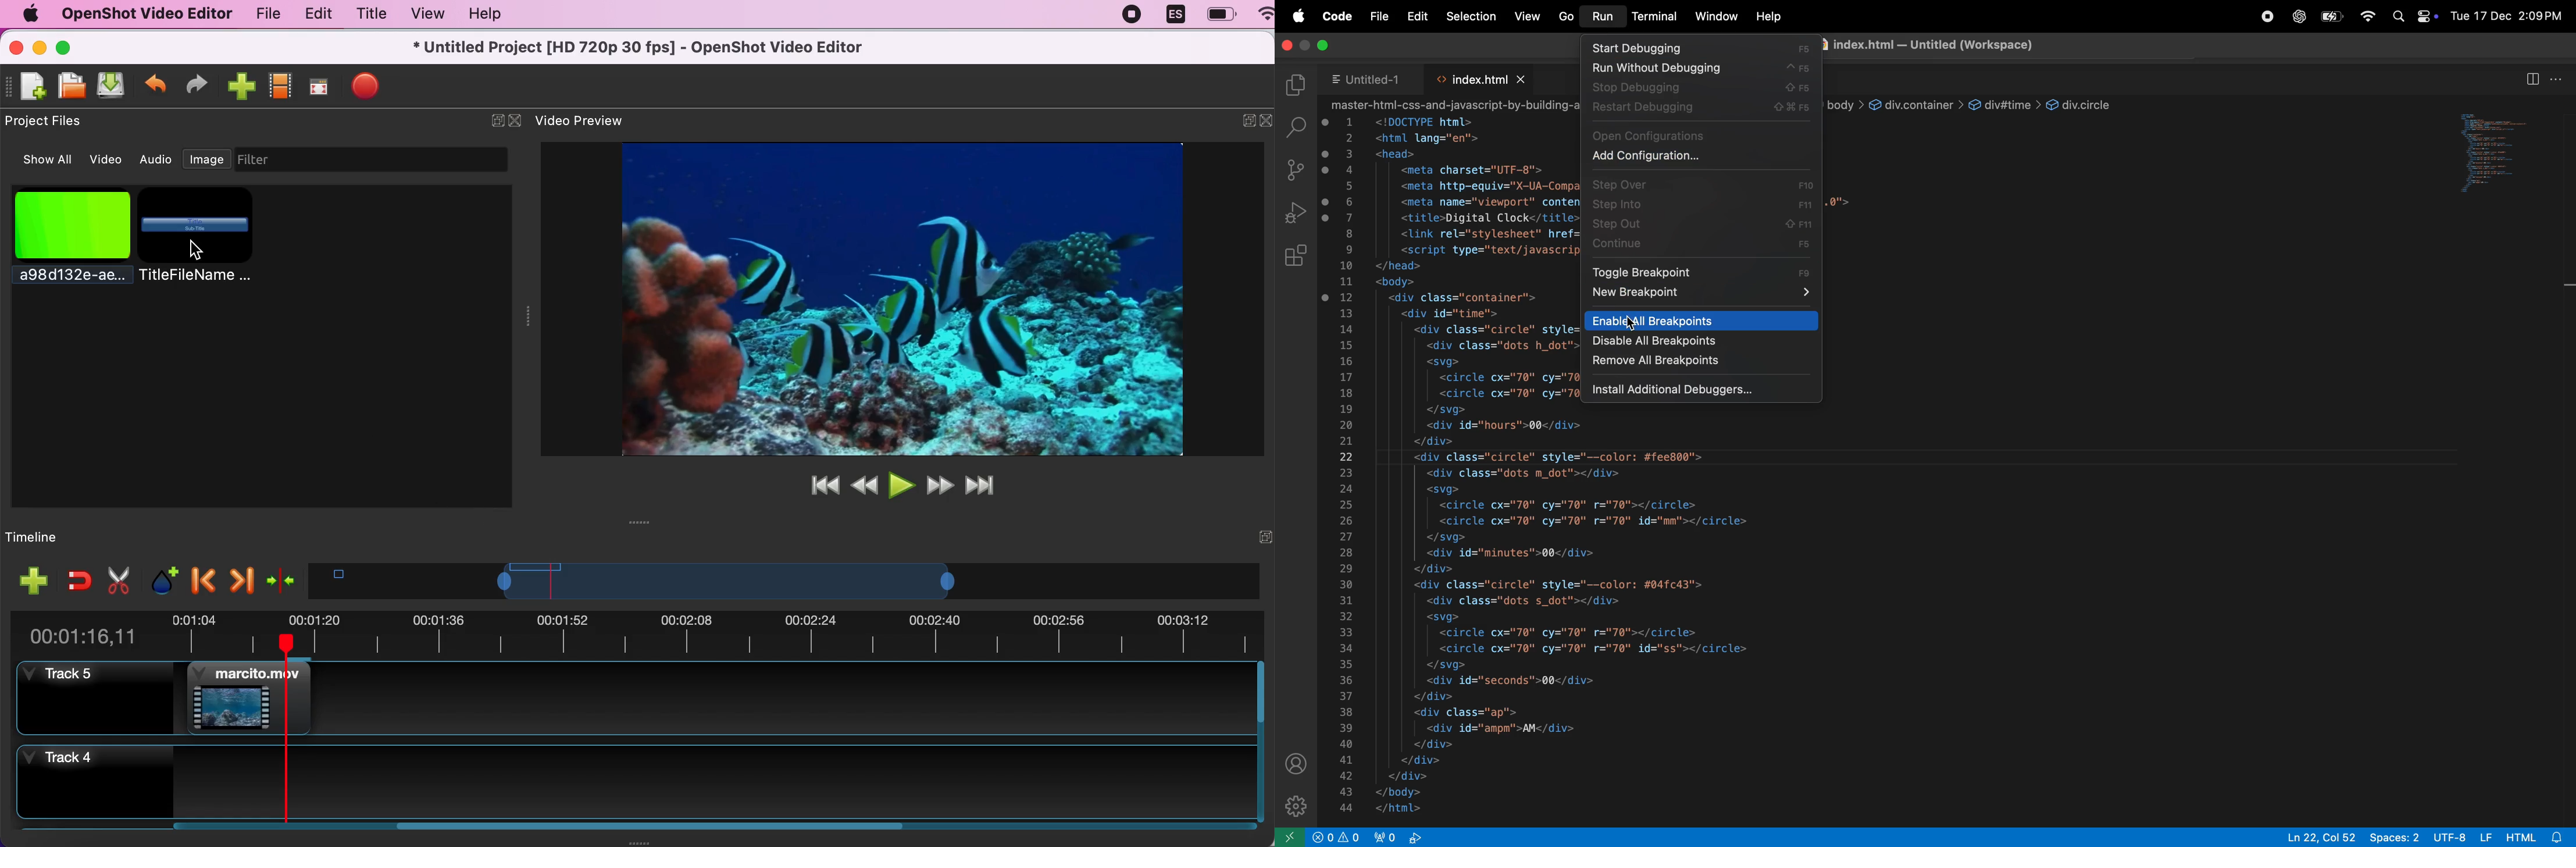 The height and width of the screenshot is (868, 2576). Describe the element at coordinates (1701, 89) in the screenshot. I see `stop debuuging` at that location.